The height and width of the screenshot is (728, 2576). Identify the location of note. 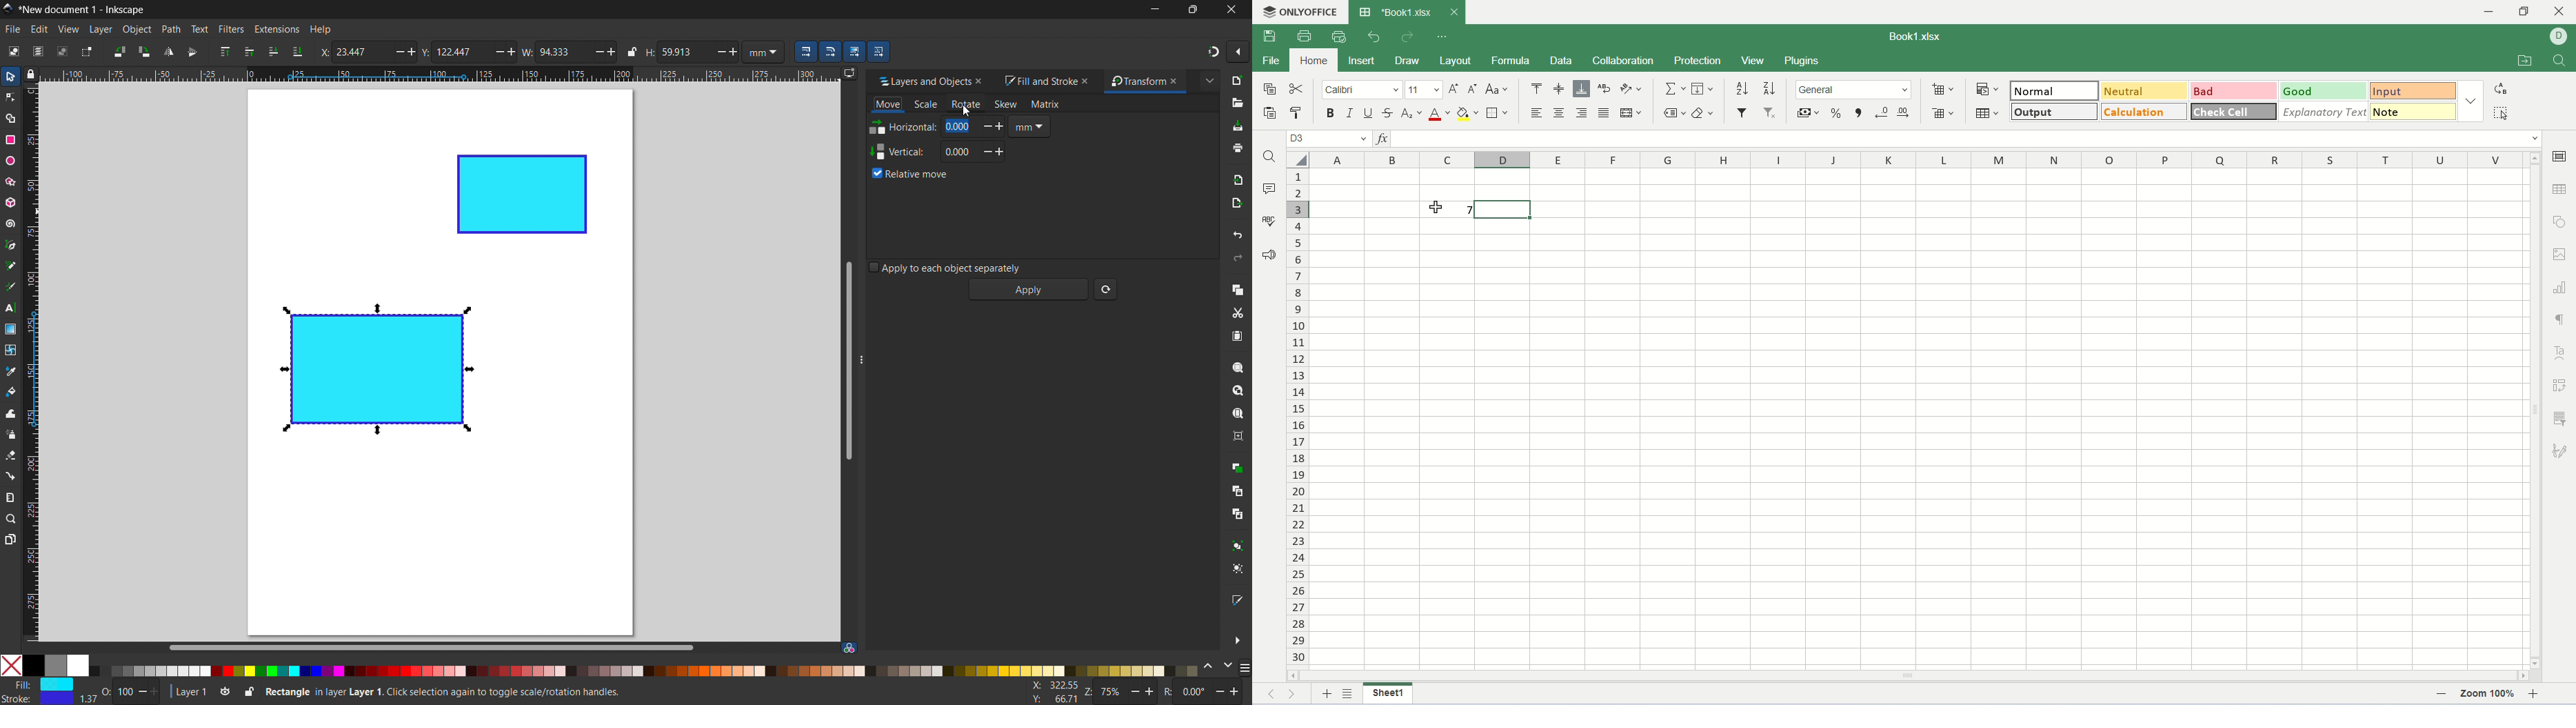
(2414, 112).